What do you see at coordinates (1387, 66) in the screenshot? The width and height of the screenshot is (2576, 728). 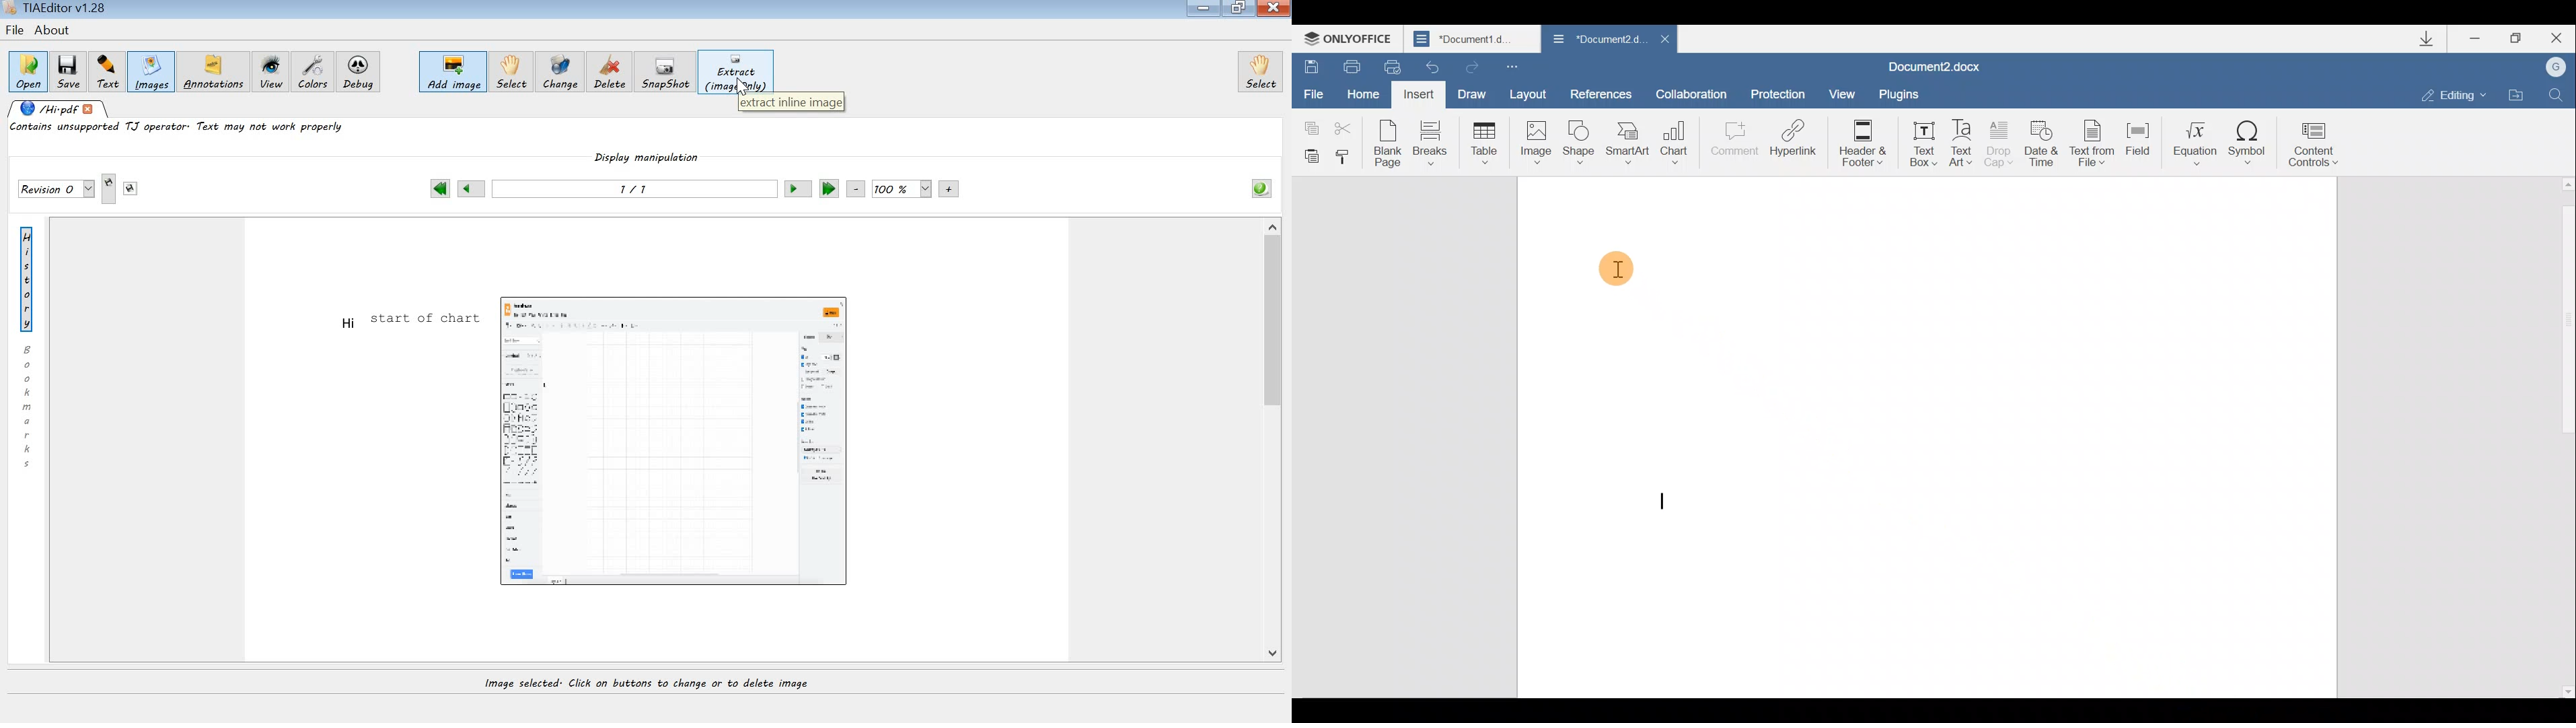 I see `Quick print` at bounding box center [1387, 66].